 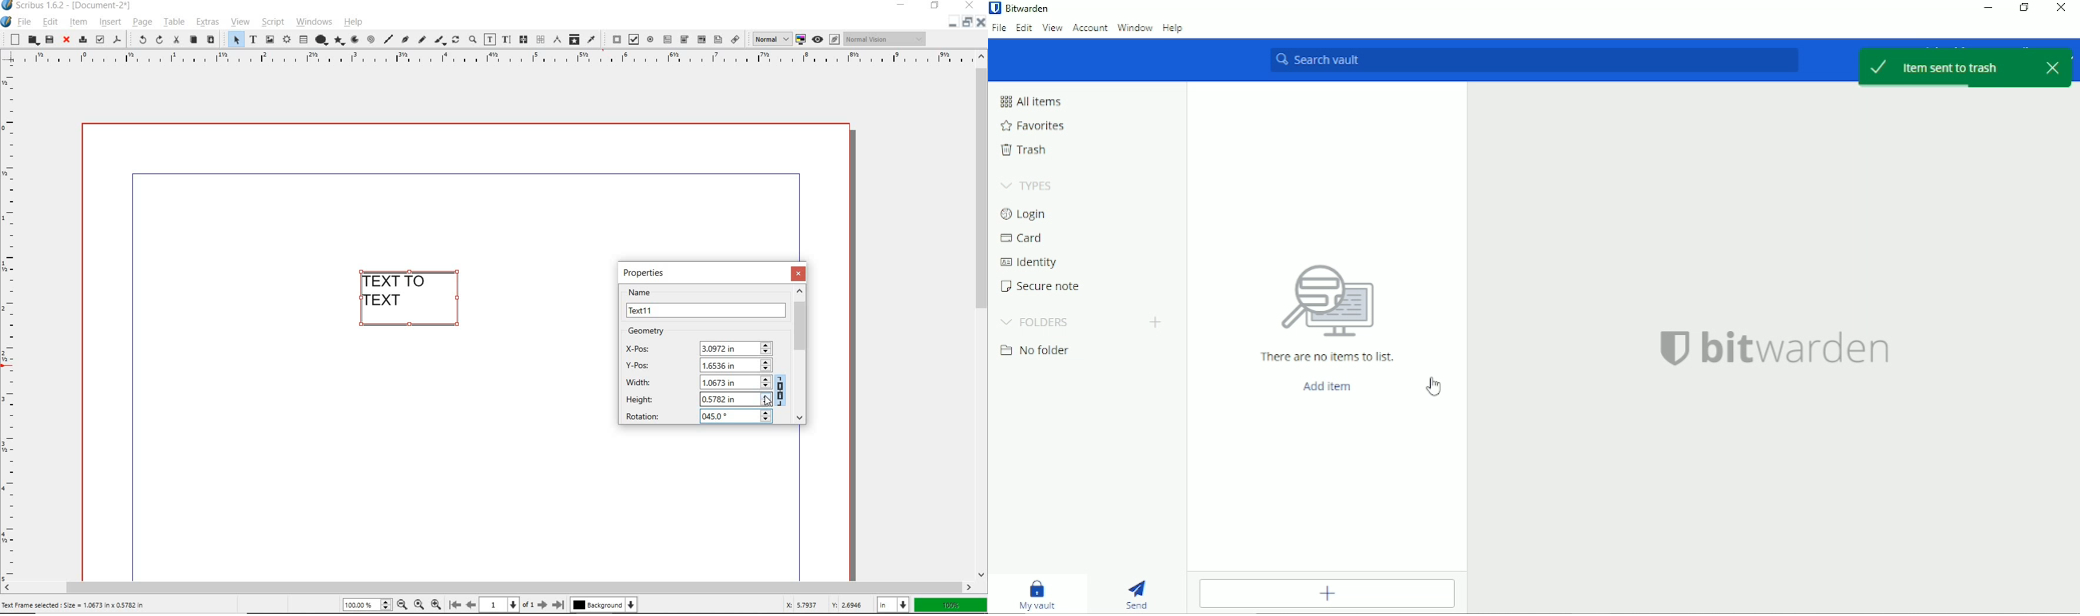 I want to click on insert, so click(x=109, y=22).